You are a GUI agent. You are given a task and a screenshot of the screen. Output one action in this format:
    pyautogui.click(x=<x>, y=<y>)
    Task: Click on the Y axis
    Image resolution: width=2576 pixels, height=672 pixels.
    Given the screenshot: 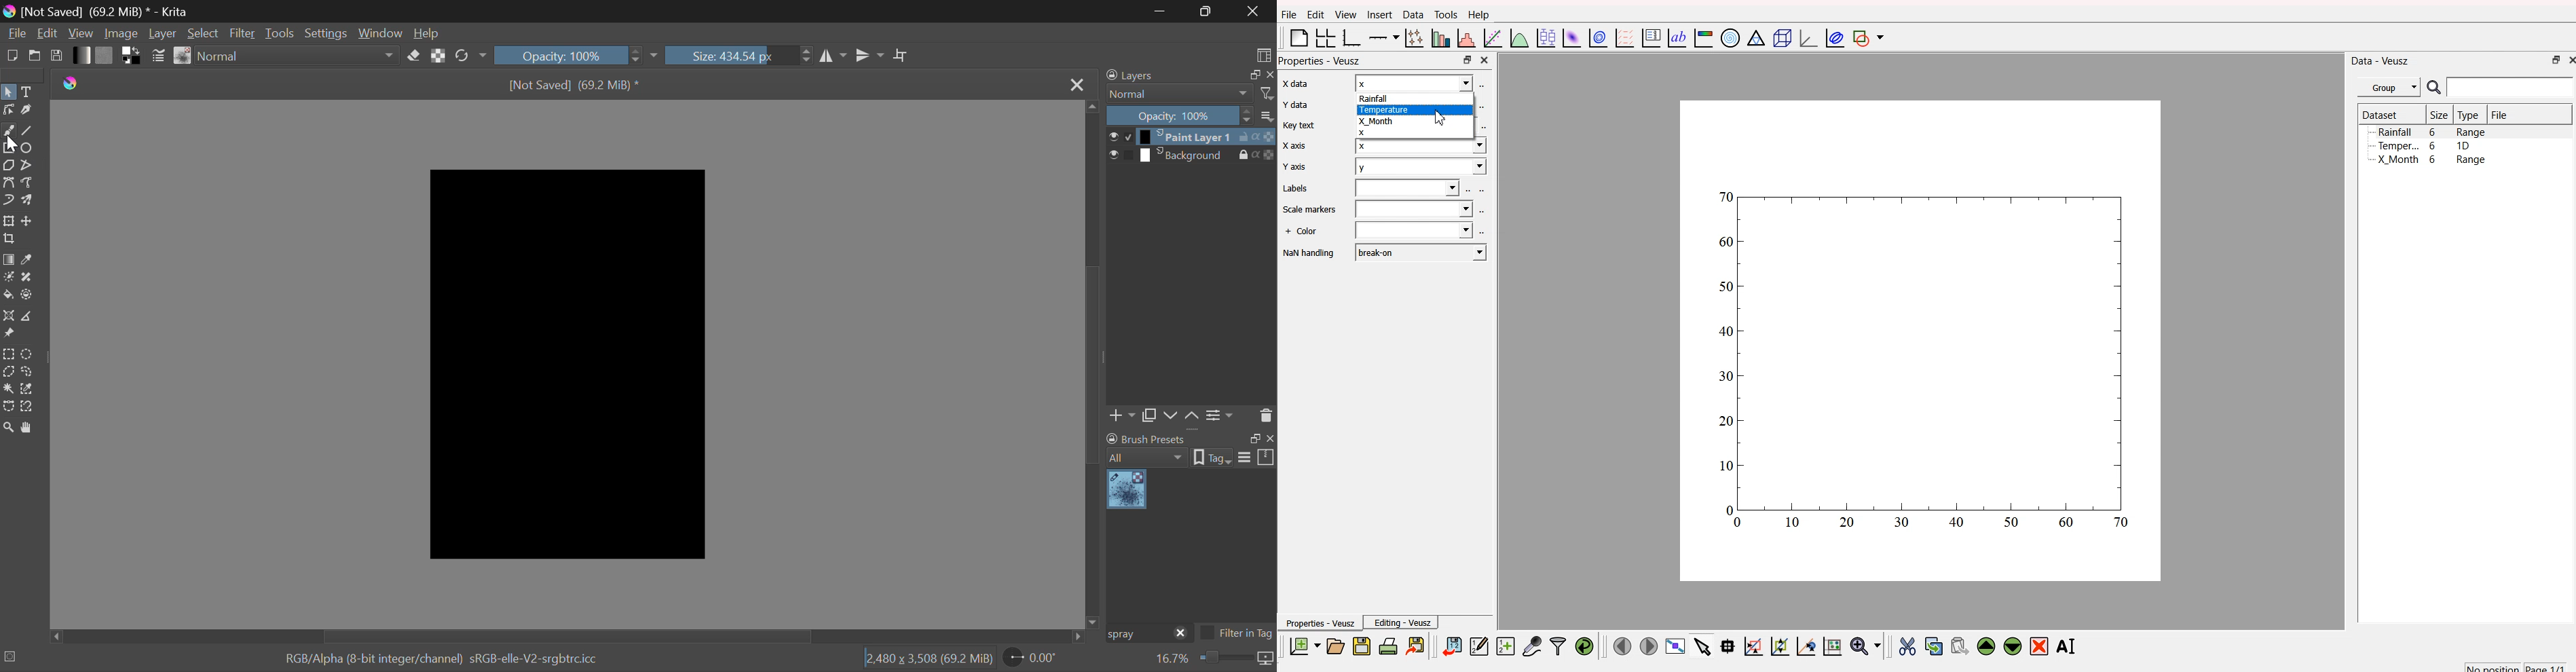 What is the action you would take?
    pyautogui.click(x=1294, y=168)
    